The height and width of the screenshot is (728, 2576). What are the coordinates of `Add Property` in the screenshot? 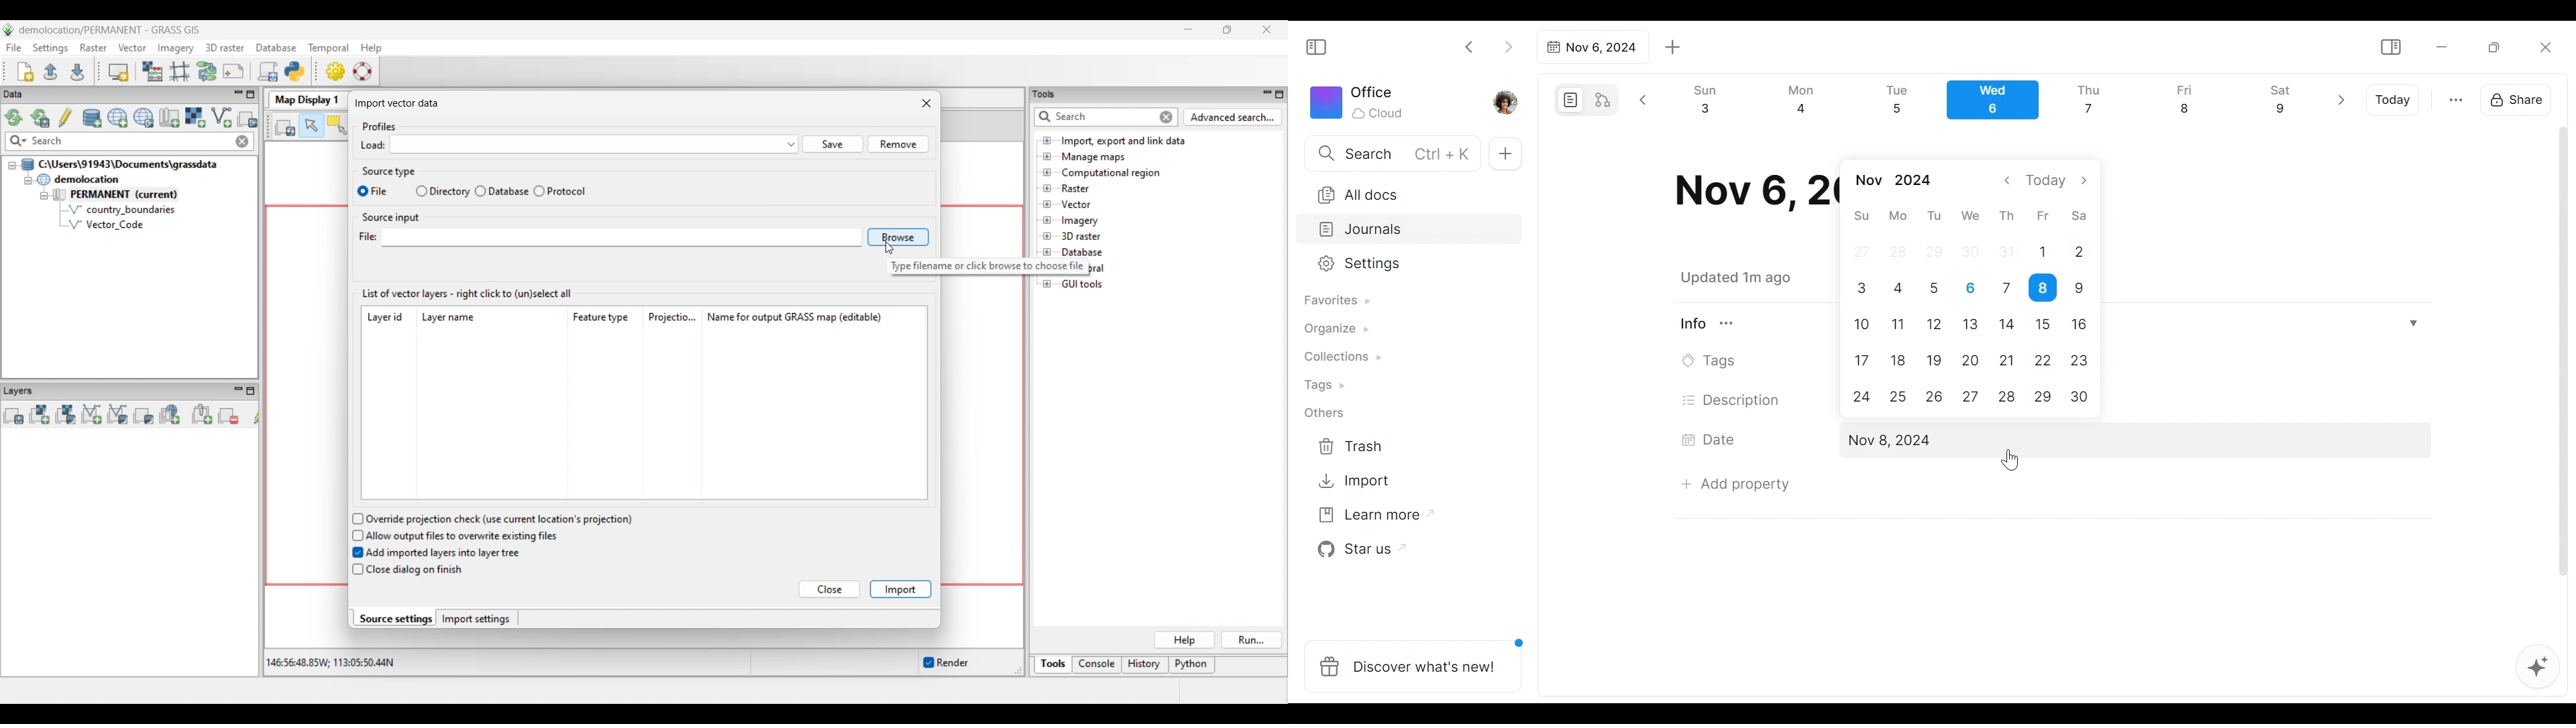 It's located at (1735, 481).